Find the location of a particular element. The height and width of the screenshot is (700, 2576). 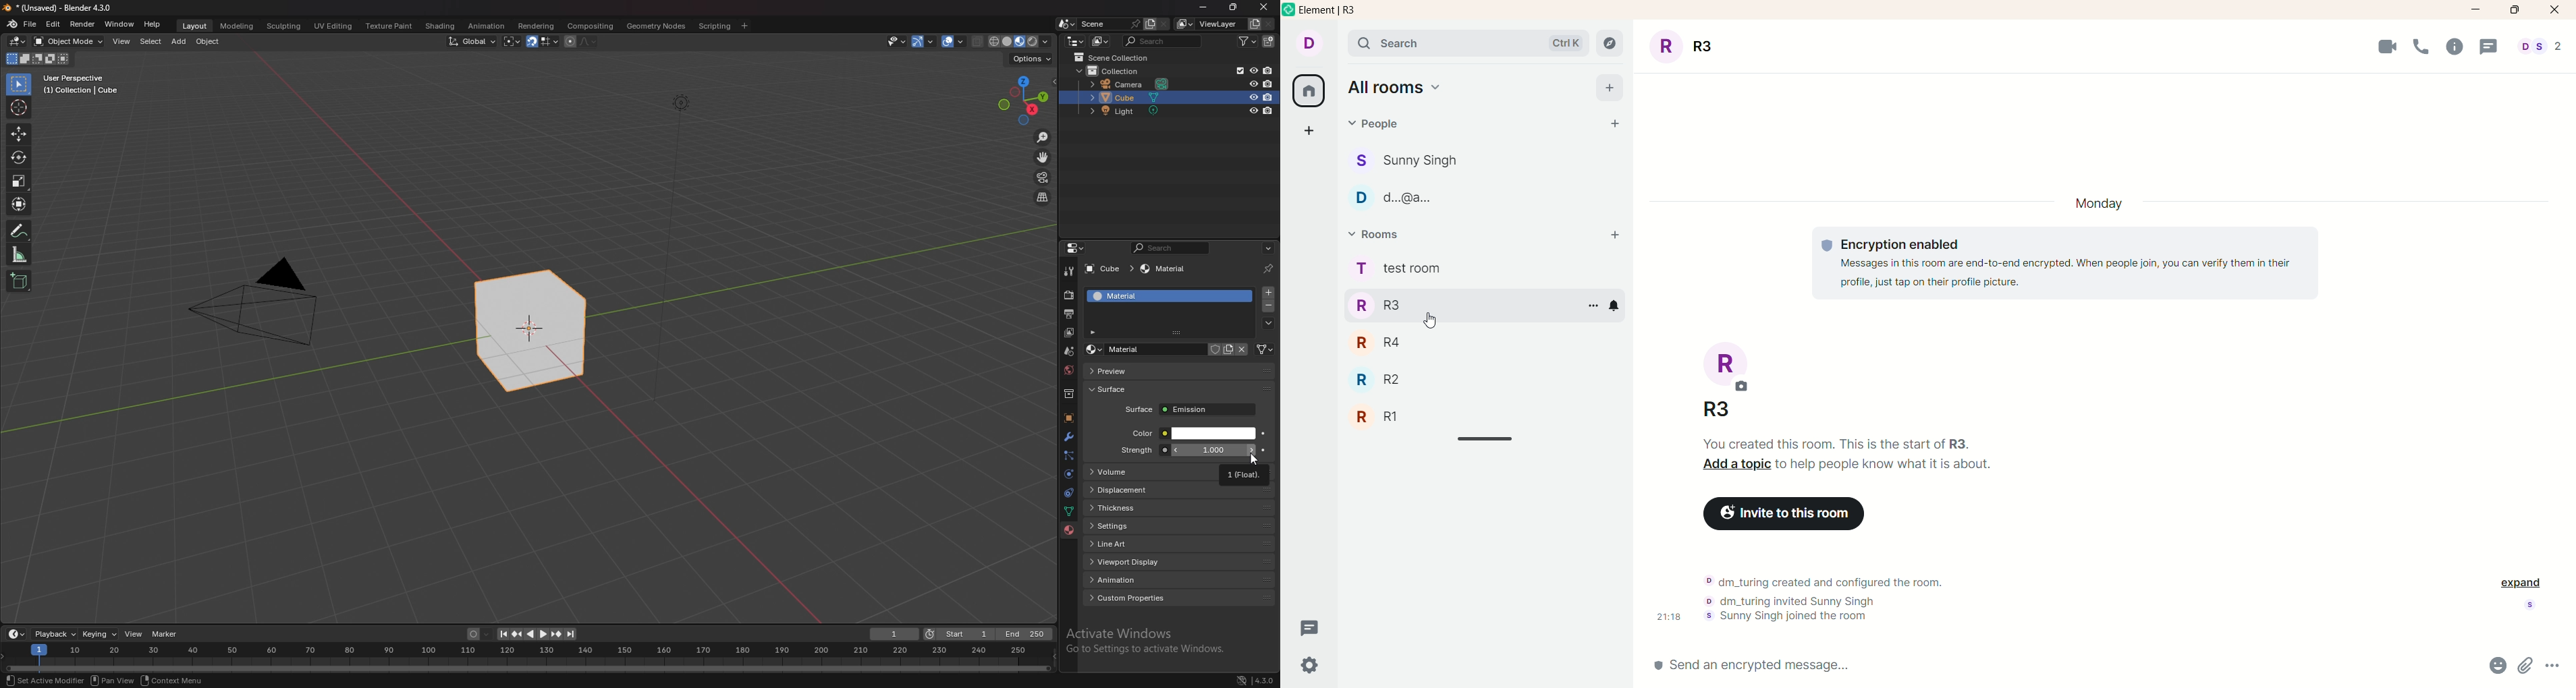

show filtering options is located at coordinates (1095, 331).